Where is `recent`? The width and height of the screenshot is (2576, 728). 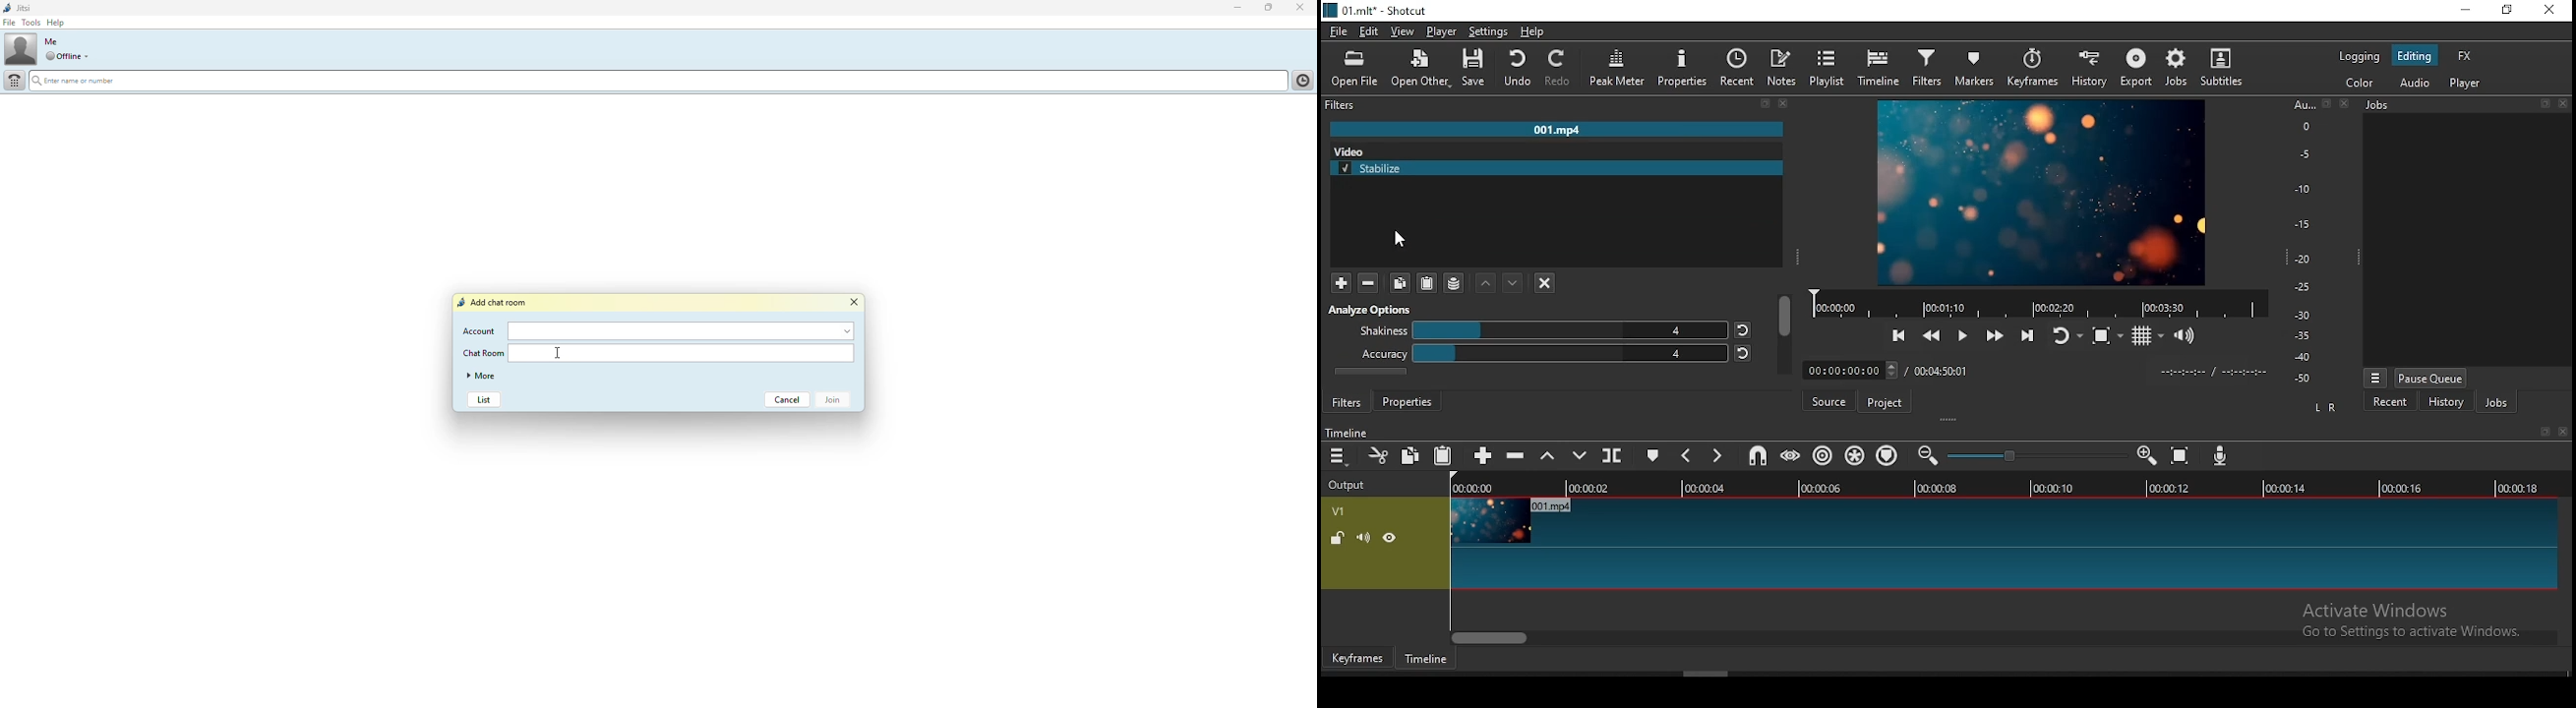 recent is located at coordinates (1740, 69).